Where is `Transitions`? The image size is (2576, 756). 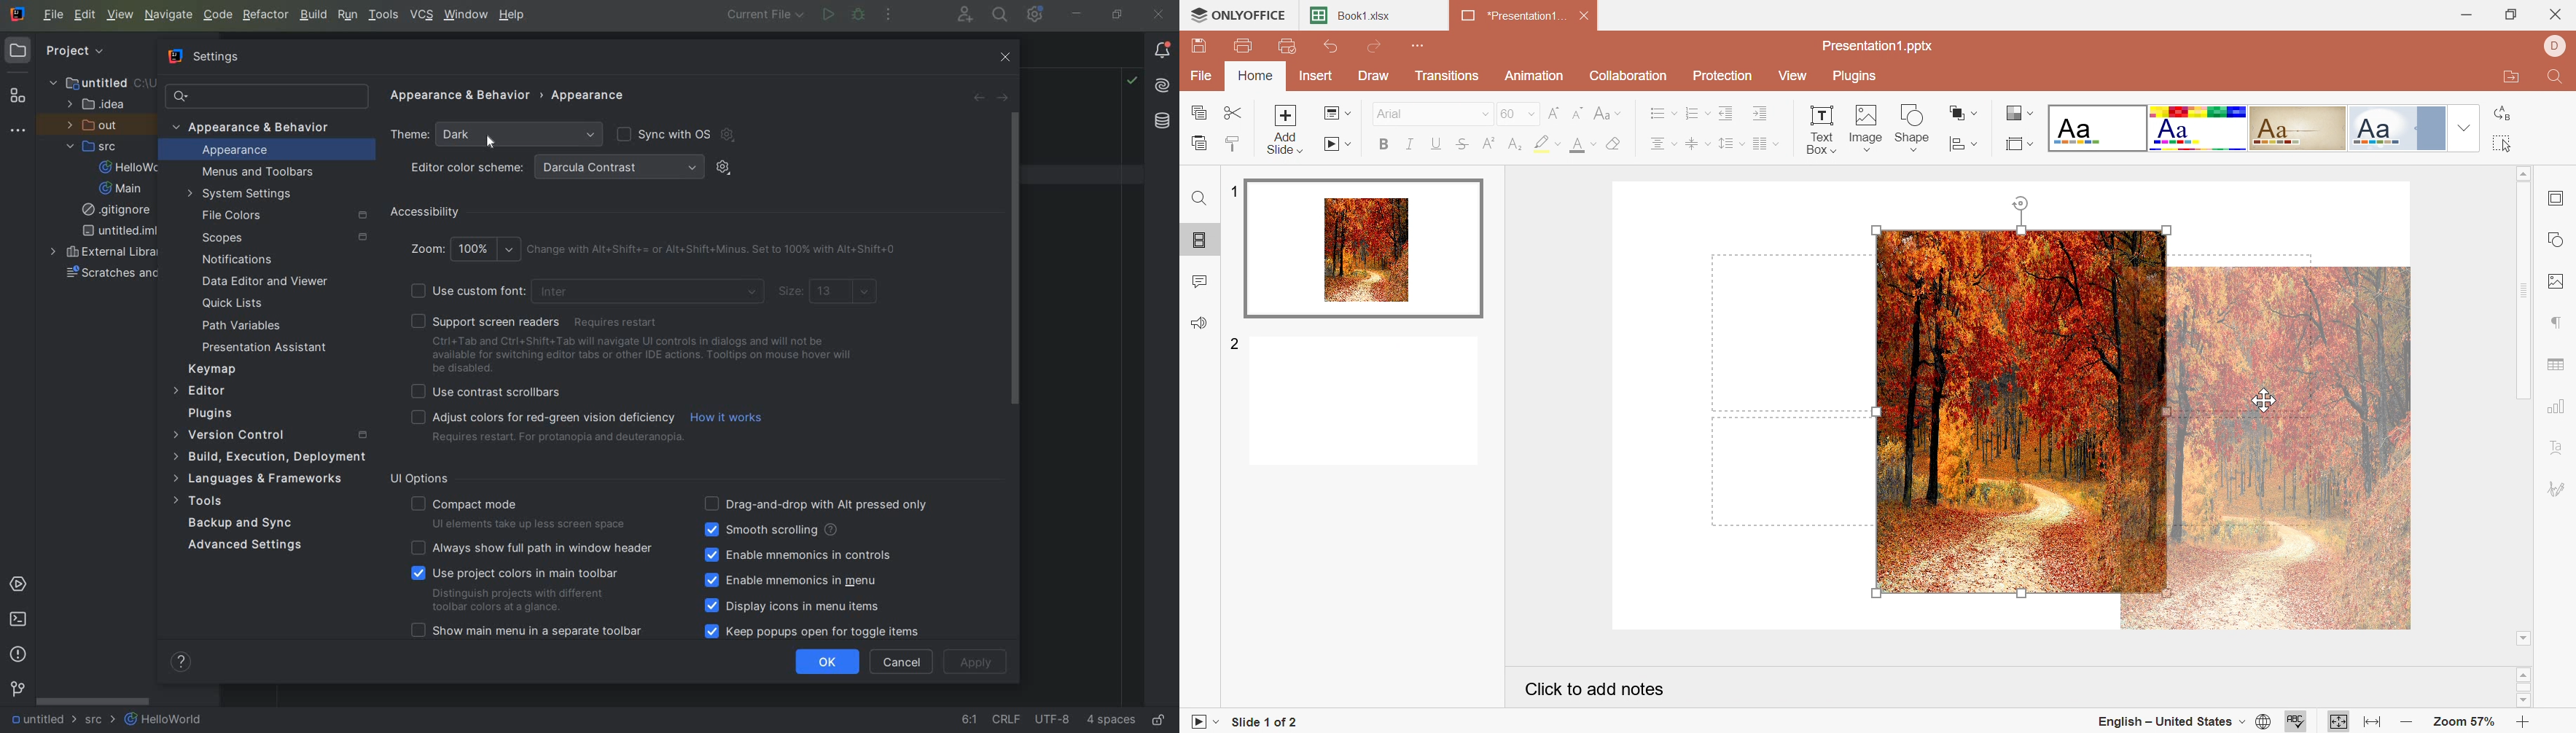
Transitions is located at coordinates (1448, 77).